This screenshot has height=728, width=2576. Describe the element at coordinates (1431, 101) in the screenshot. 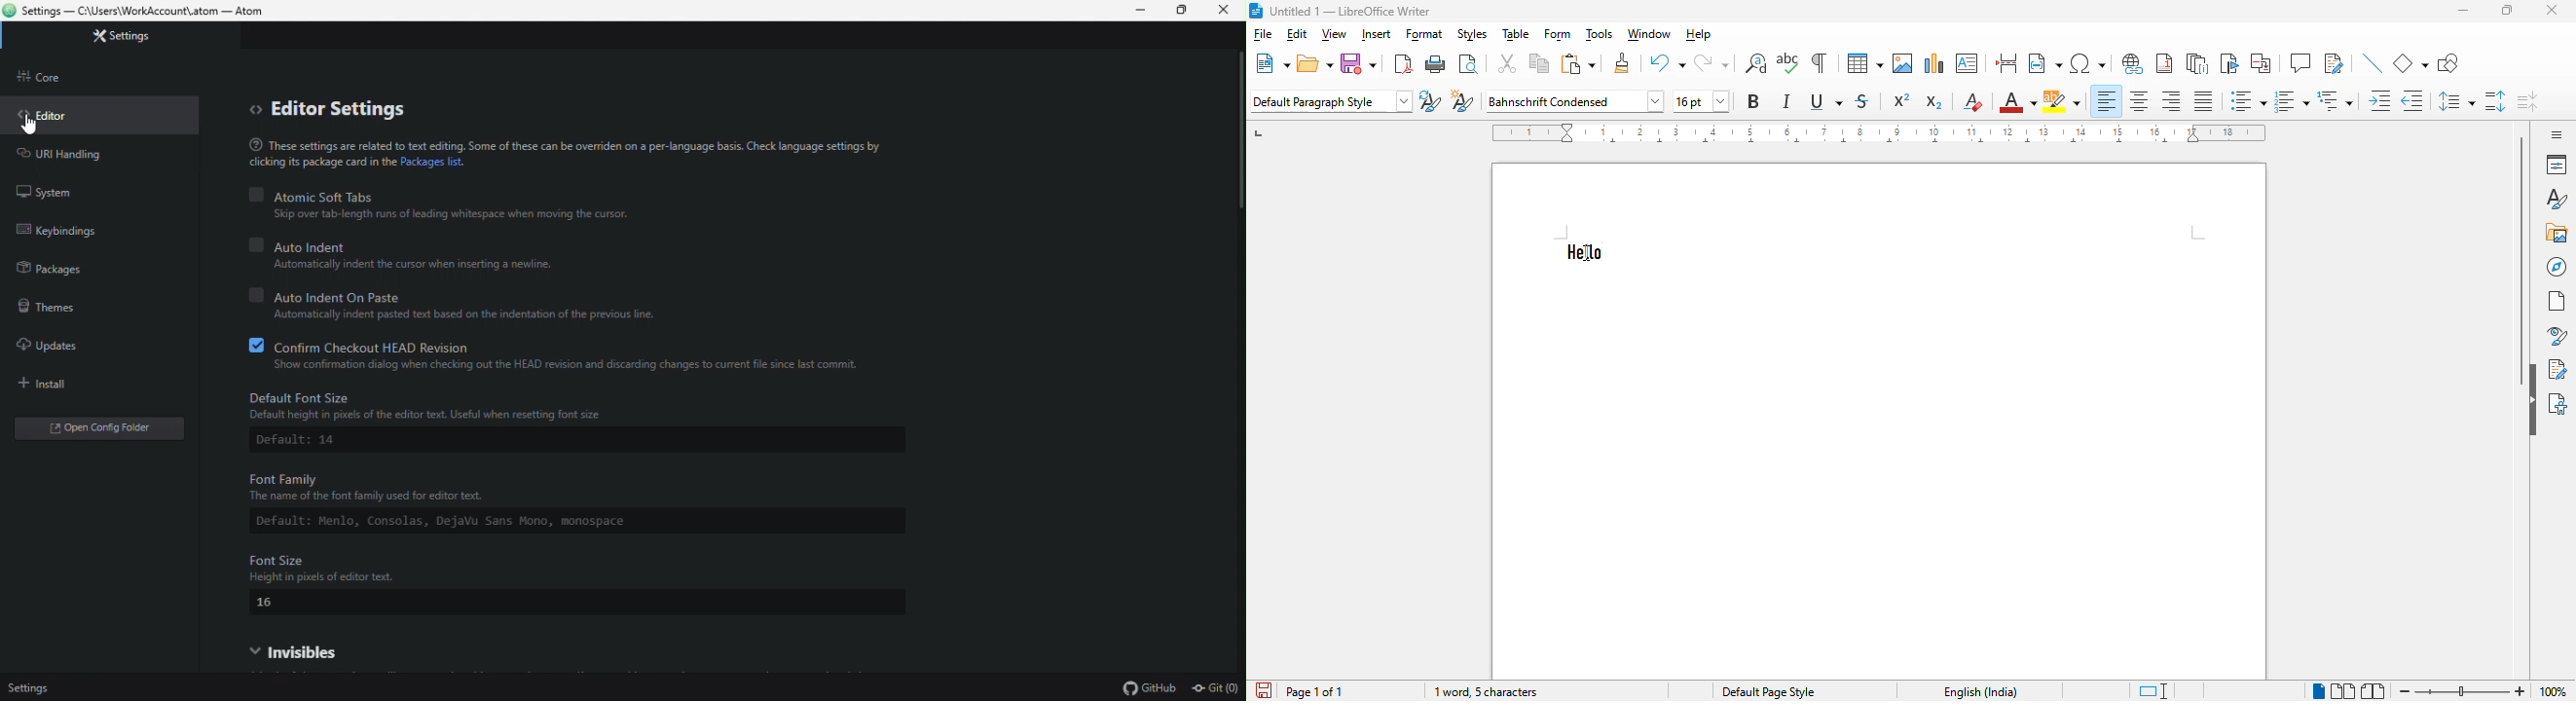

I see `update selected style` at that location.